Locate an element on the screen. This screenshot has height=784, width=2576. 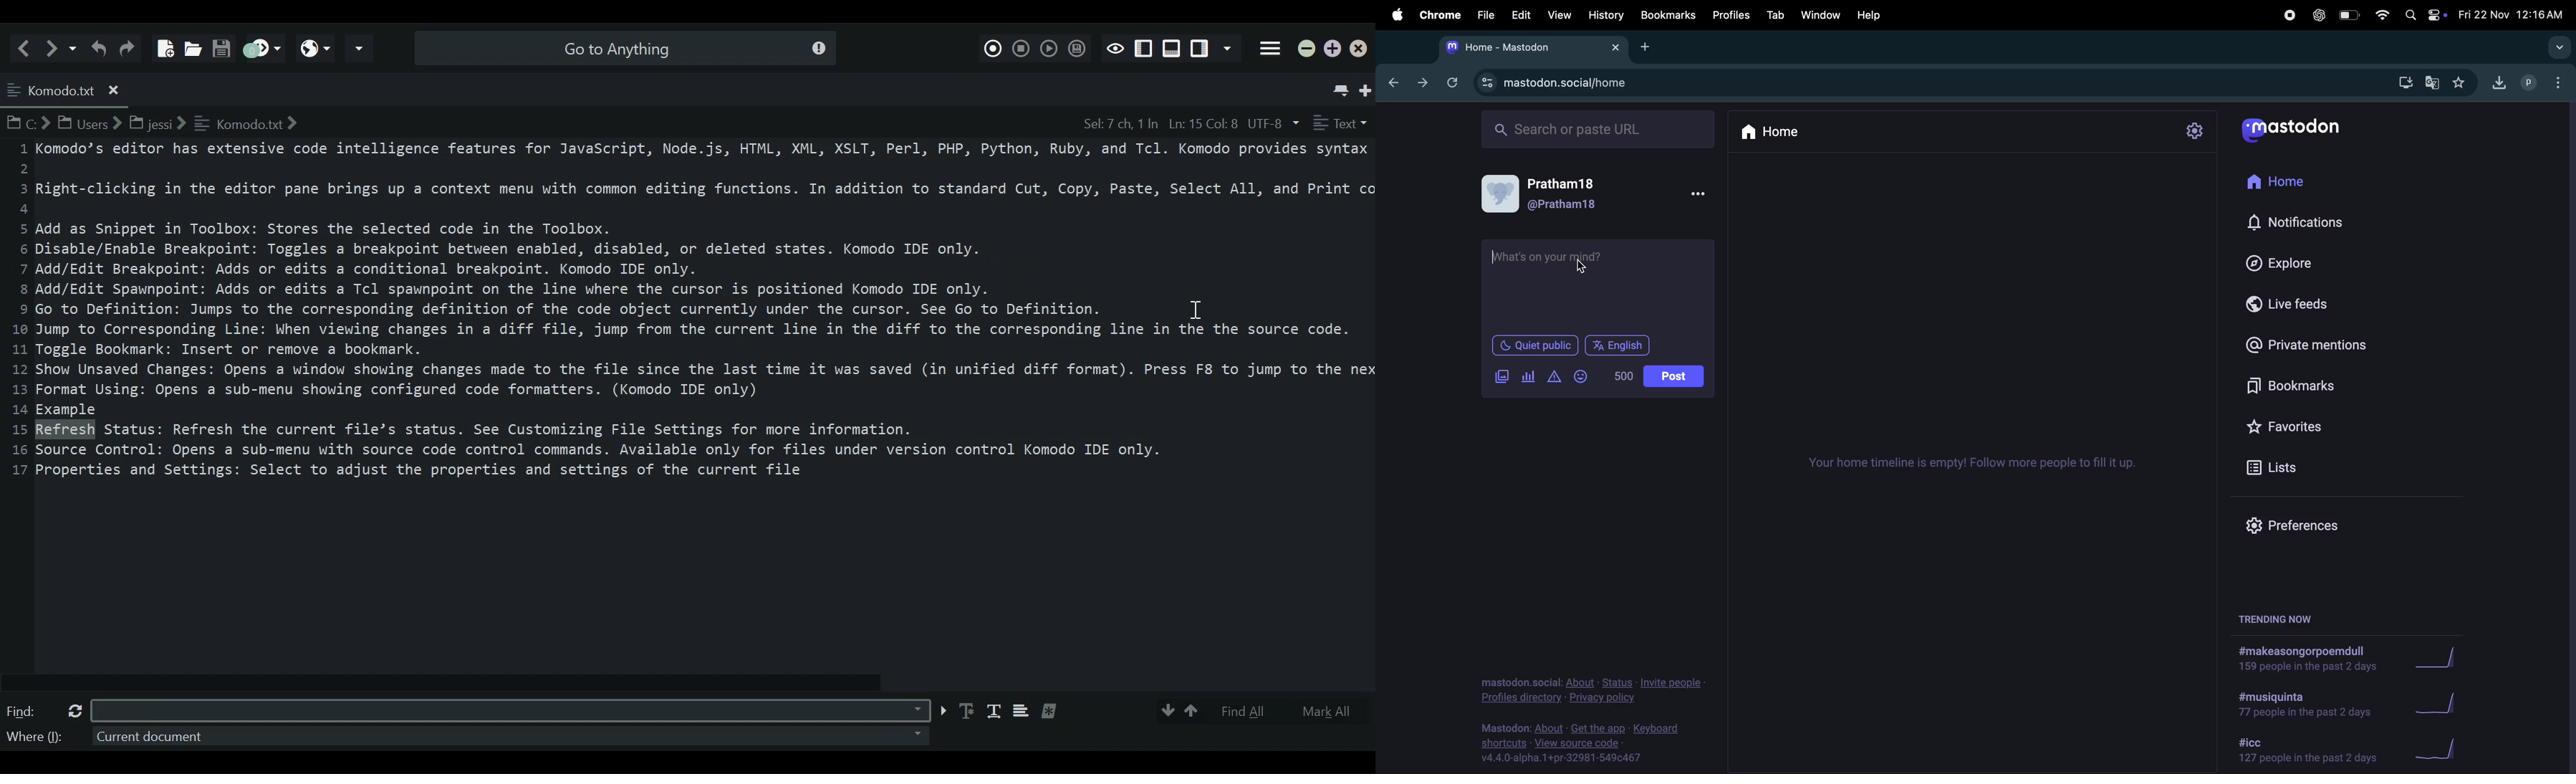
Show/Hide Pane Below is located at coordinates (1171, 49).